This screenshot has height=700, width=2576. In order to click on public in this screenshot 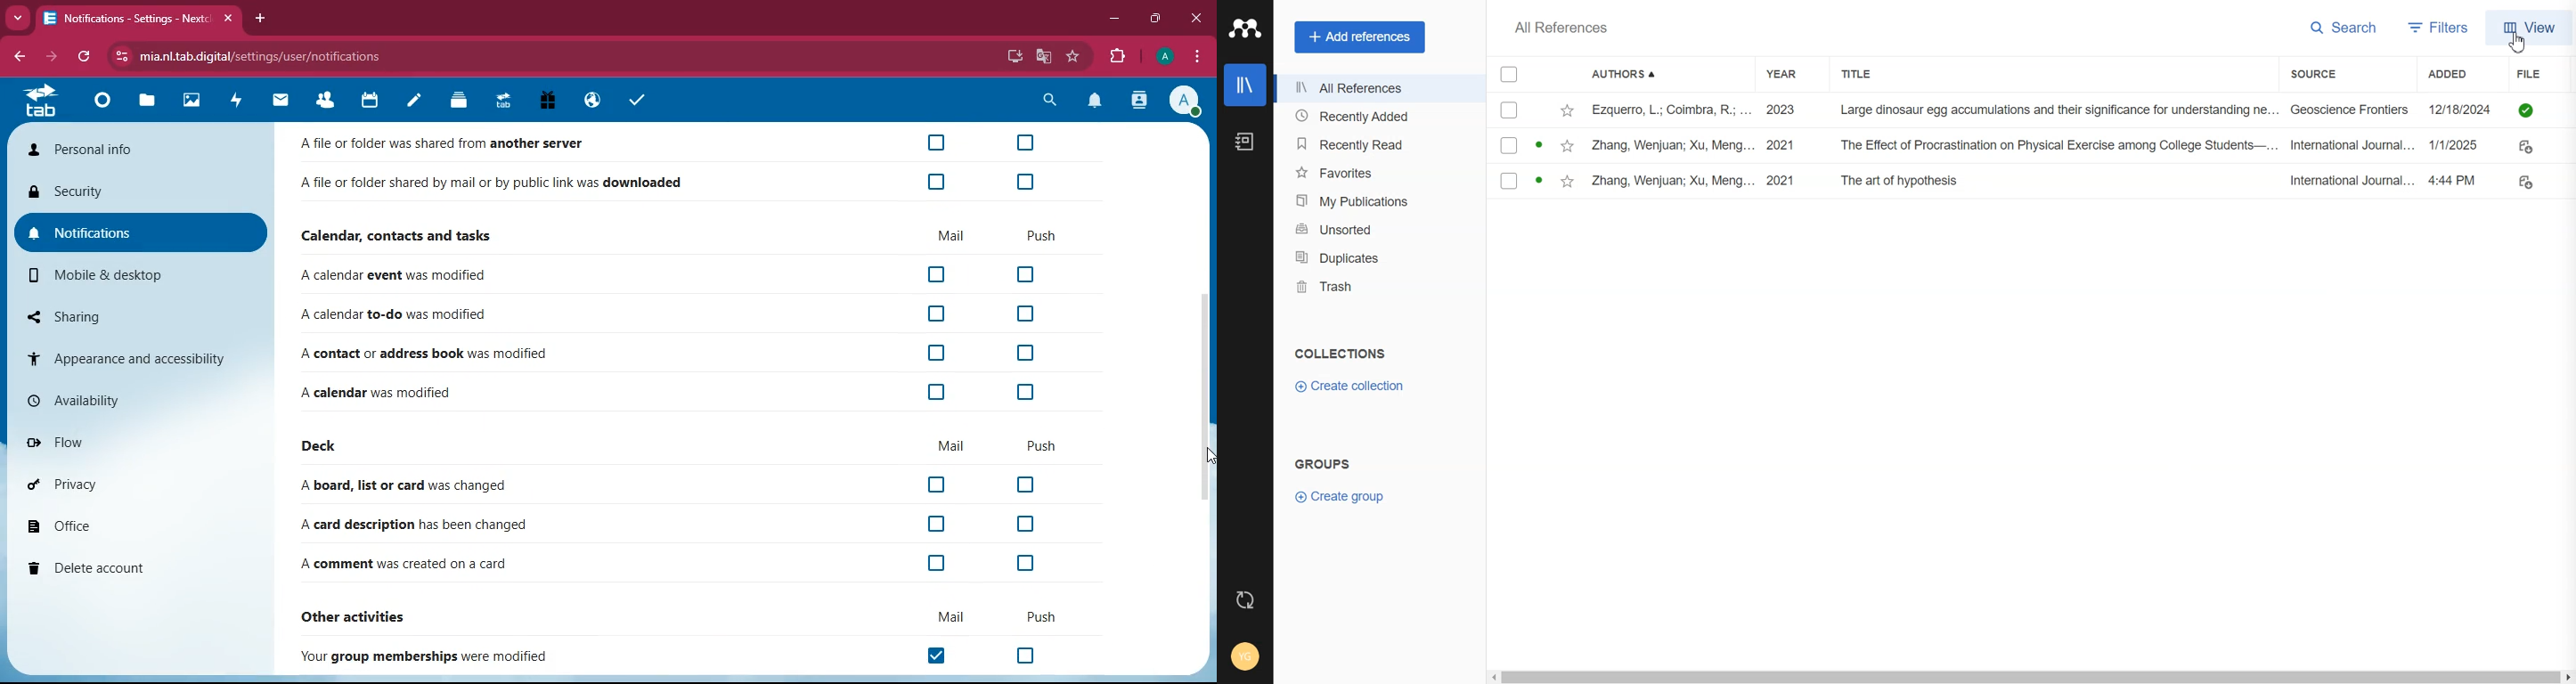, I will do `click(591, 102)`.